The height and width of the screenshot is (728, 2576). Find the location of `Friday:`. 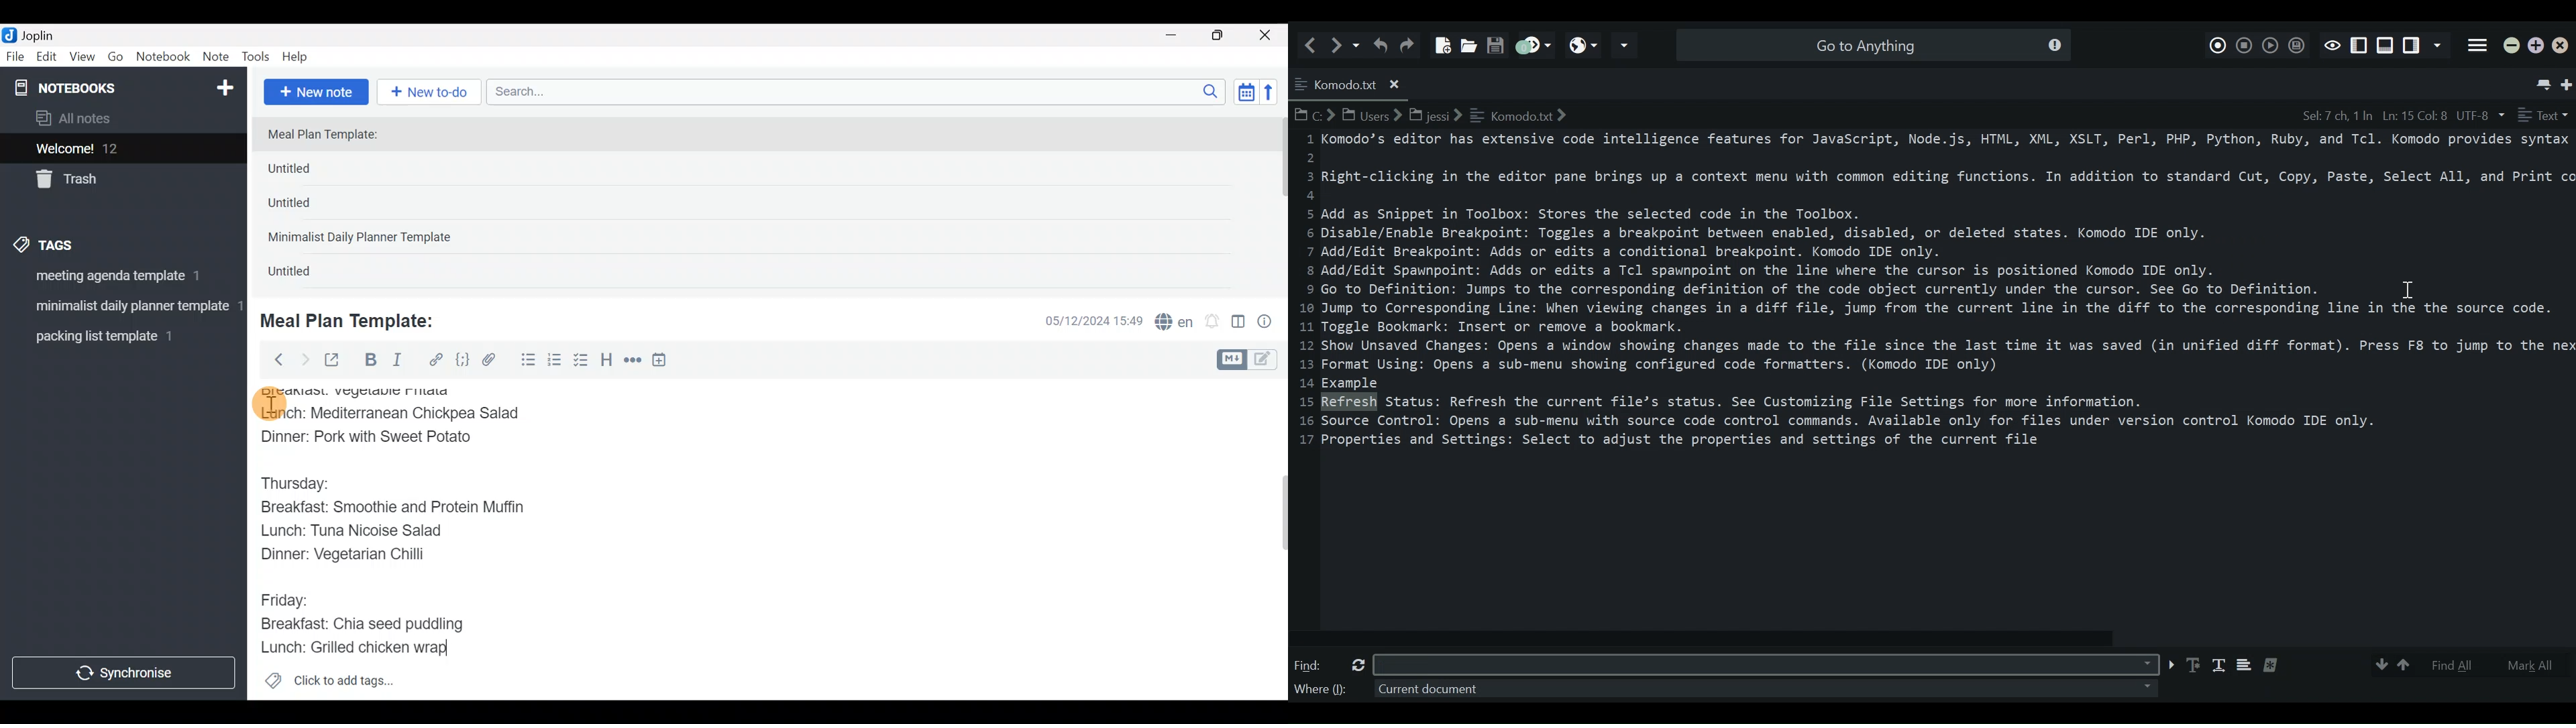

Friday: is located at coordinates (288, 596).